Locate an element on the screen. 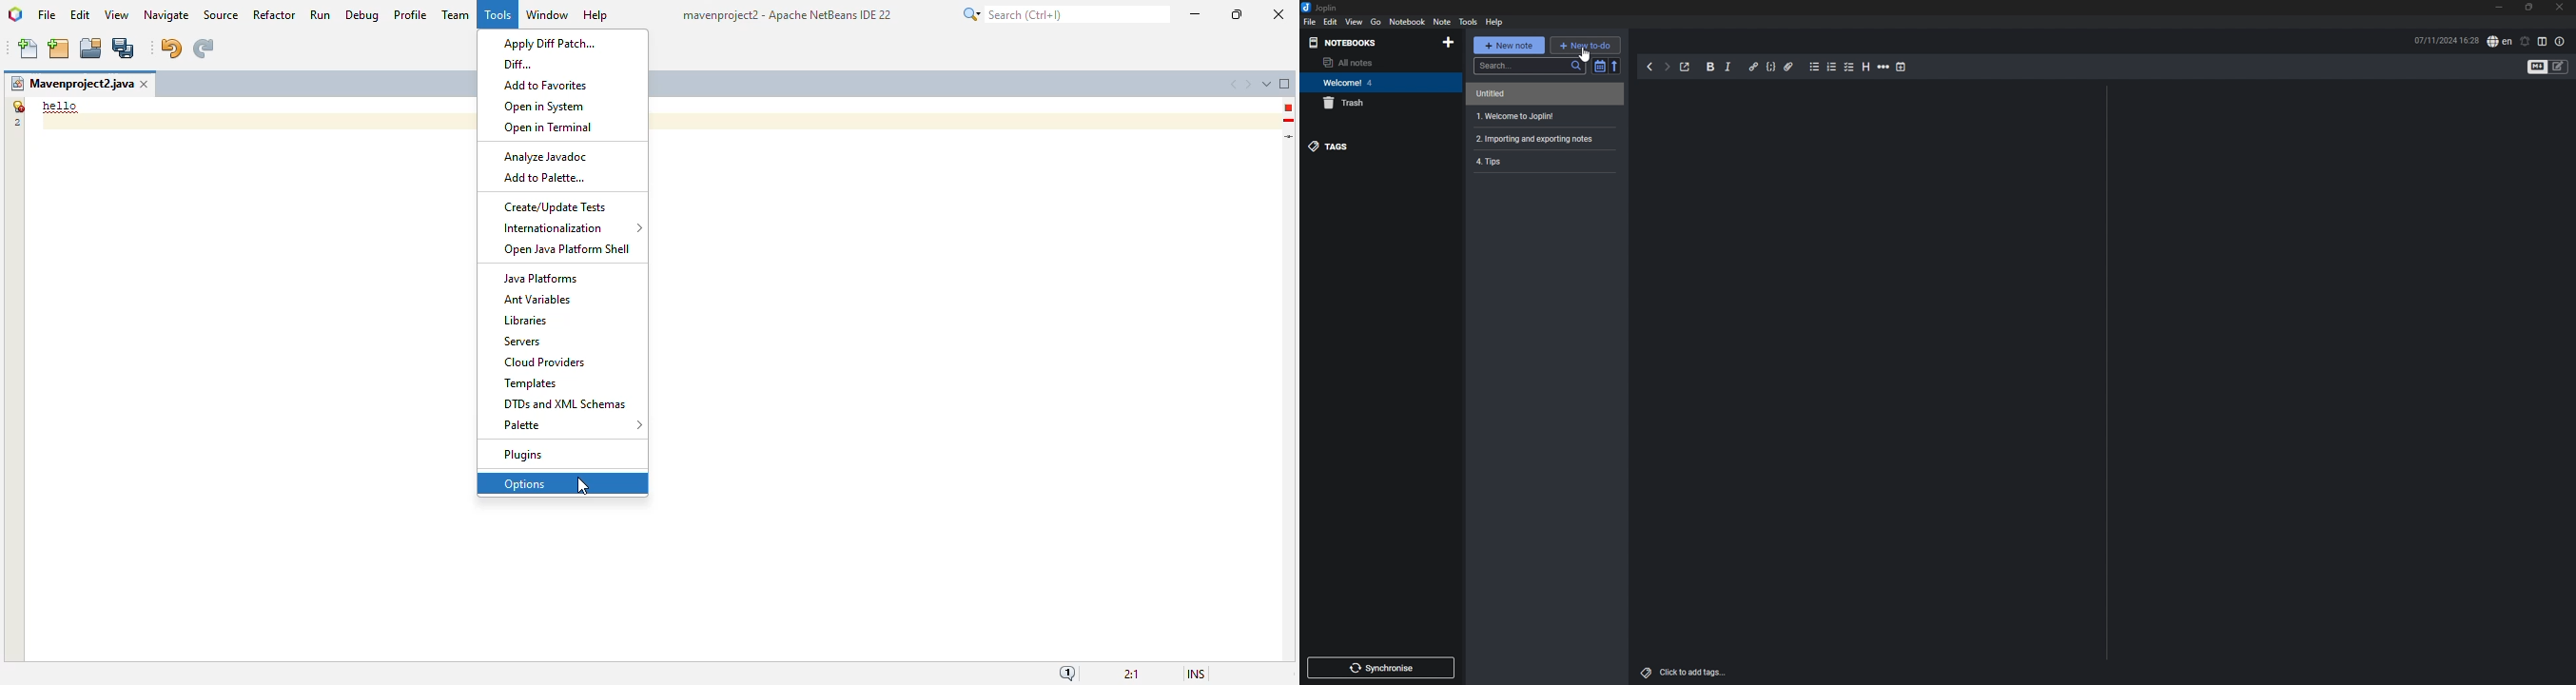  bullet list is located at coordinates (1815, 67).